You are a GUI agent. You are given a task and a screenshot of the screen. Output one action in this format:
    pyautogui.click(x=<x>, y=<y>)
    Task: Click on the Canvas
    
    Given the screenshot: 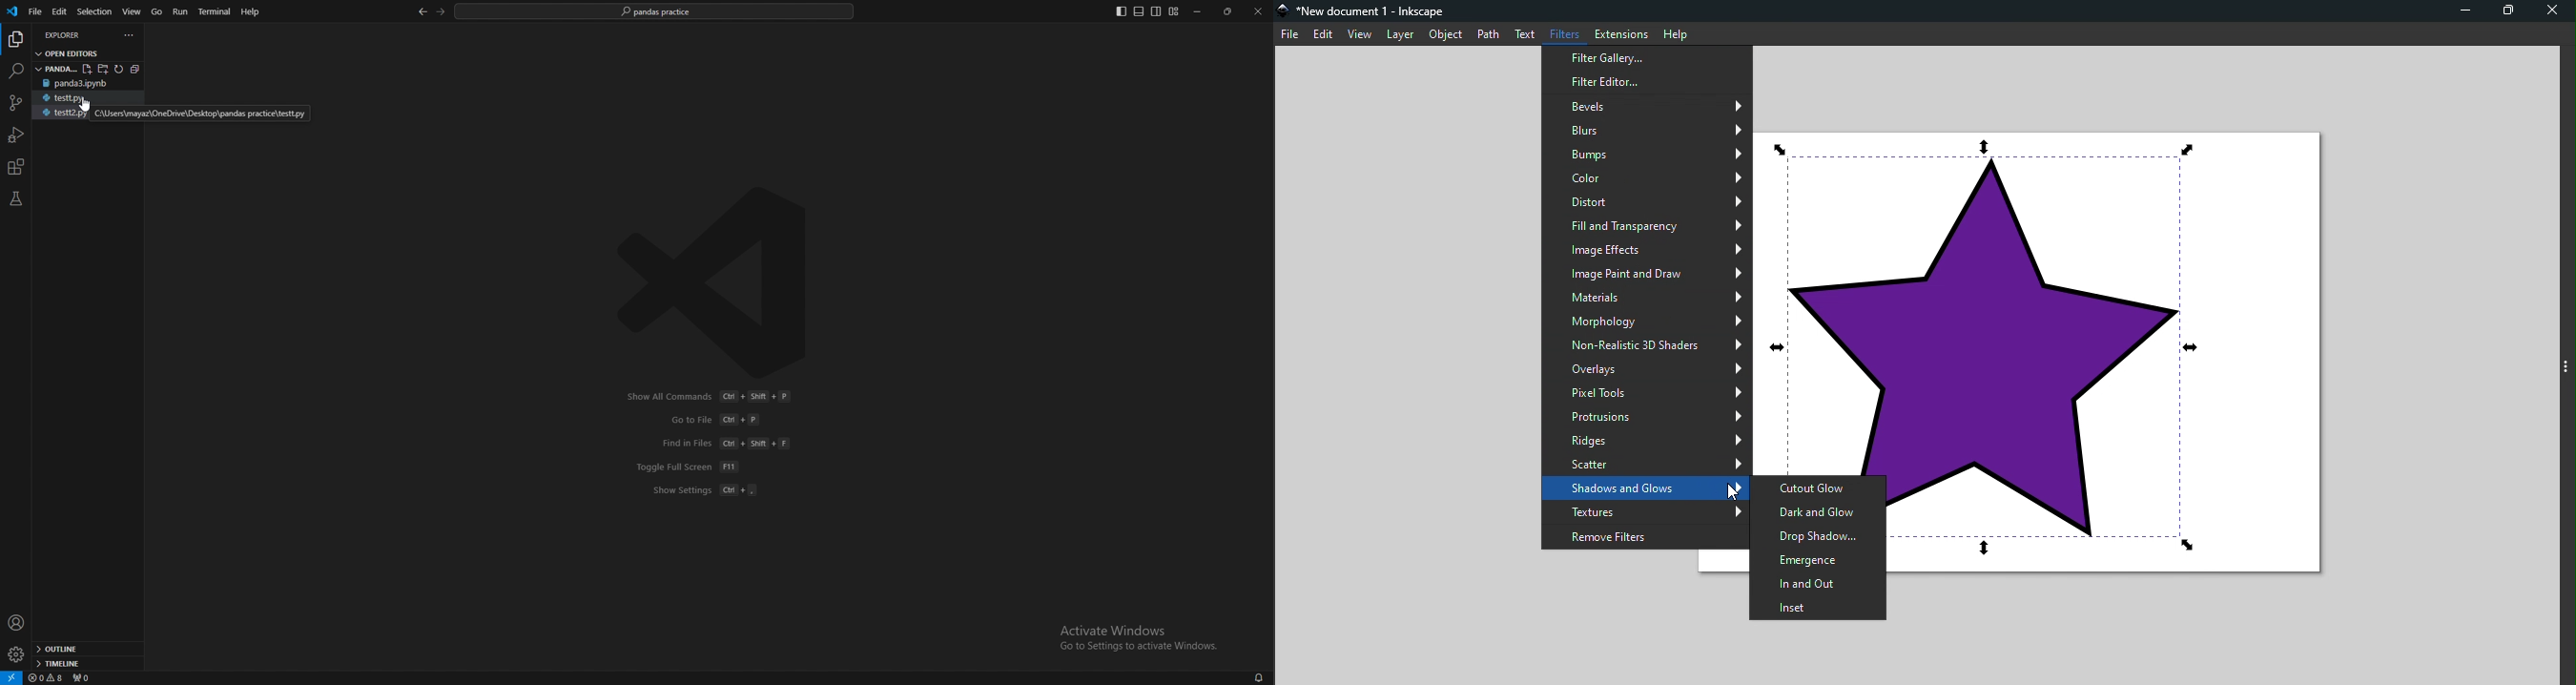 What is the action you would take?
    pyautogui.click(x=2115, y=343)
    